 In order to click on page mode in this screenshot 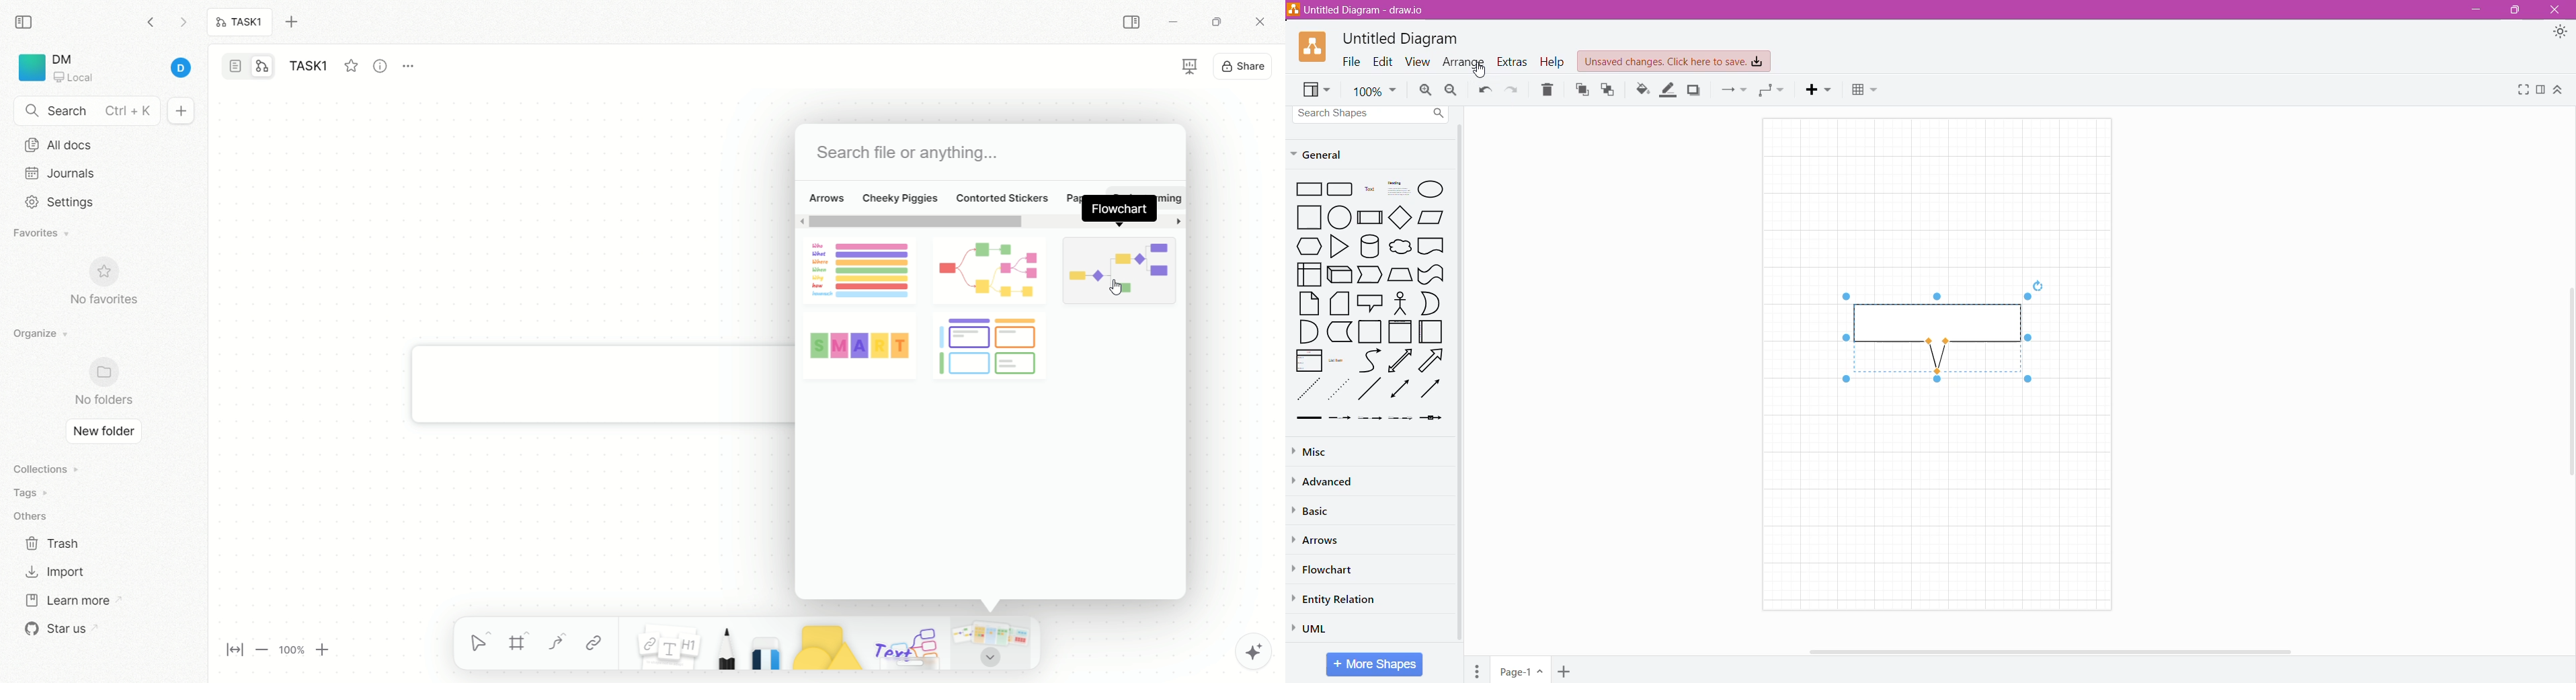, I will do `click(236, 68)`.